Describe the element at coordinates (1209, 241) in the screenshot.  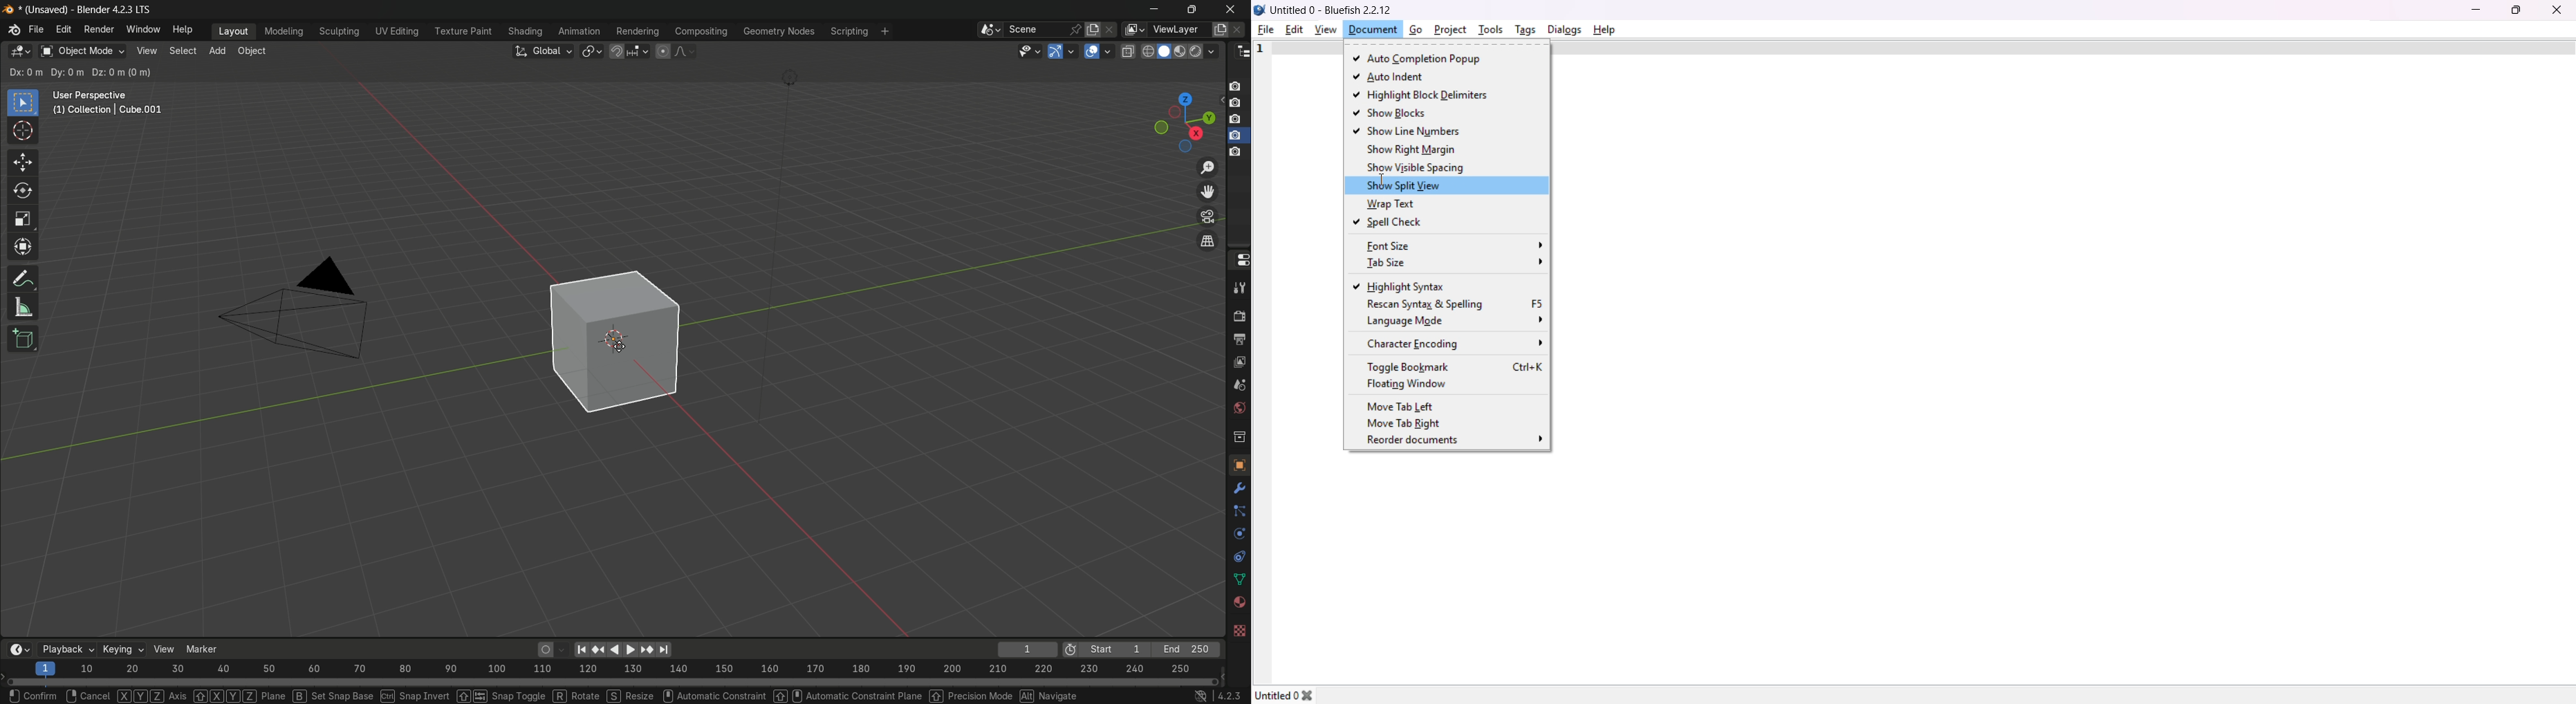
I see `switch view` at that location.